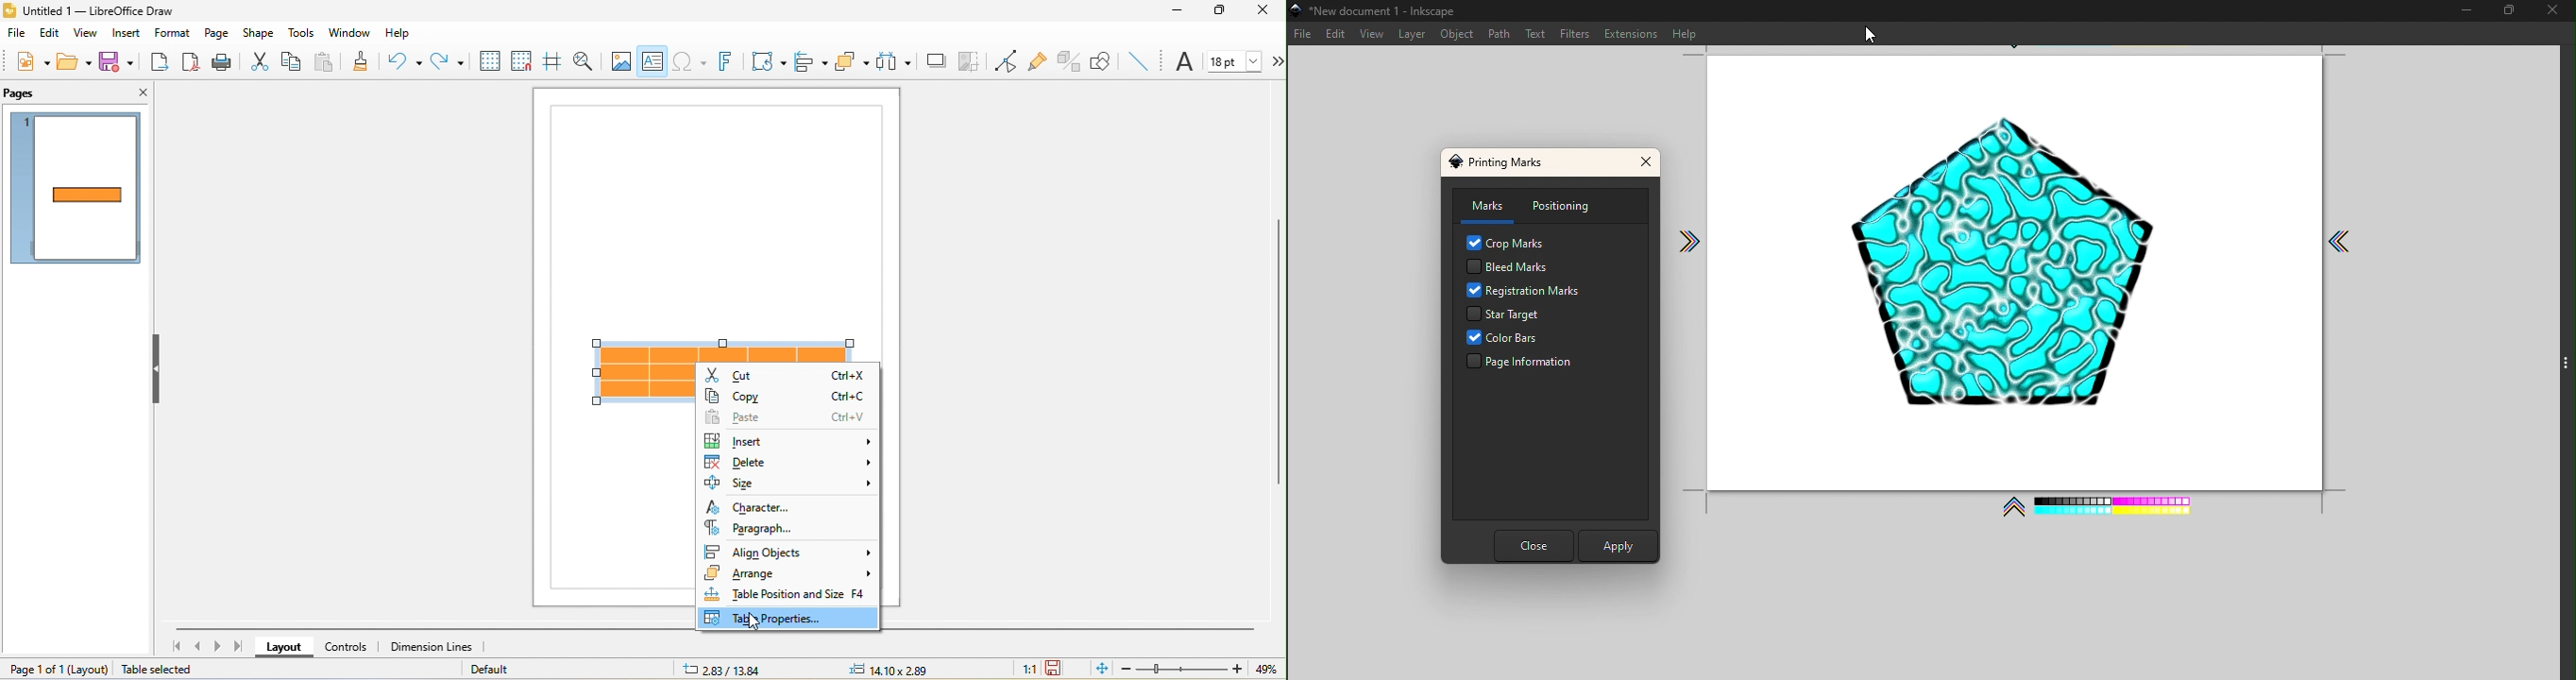  I want to click on page 1 of 1, so click(33, 668).